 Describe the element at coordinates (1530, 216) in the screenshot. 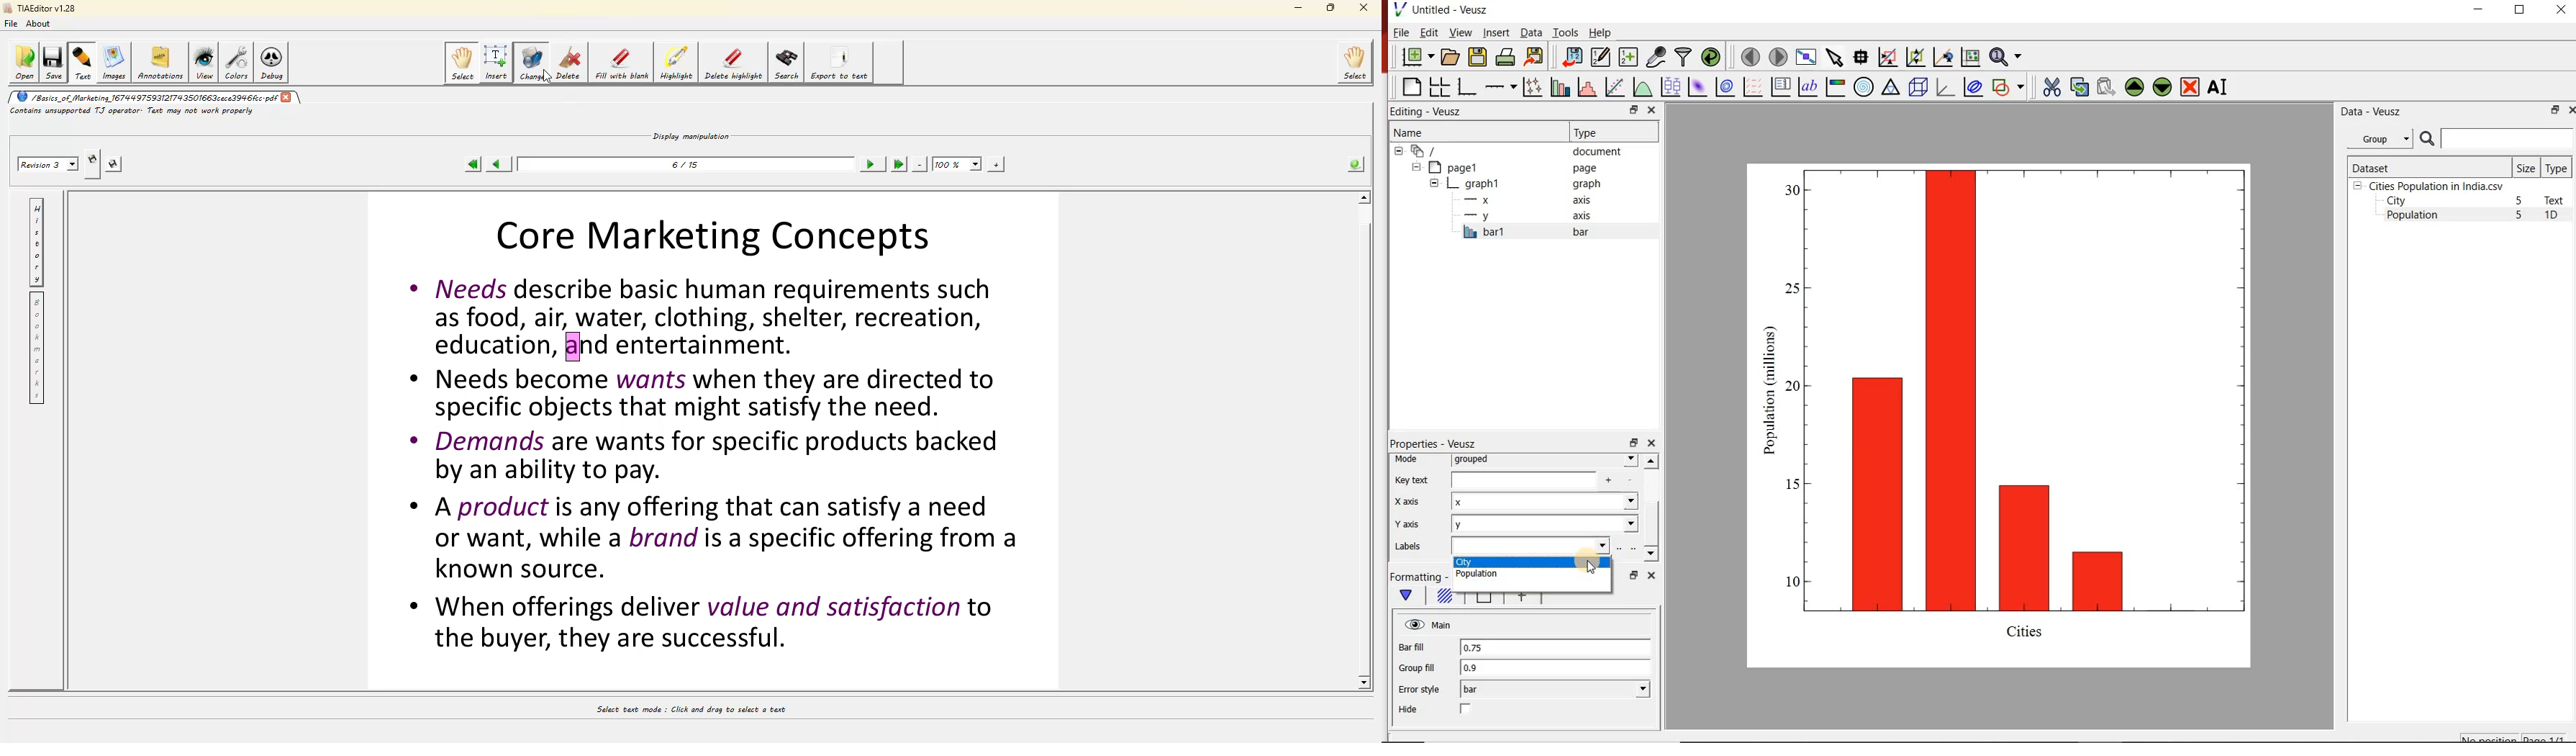

I see `y axis` at that location.